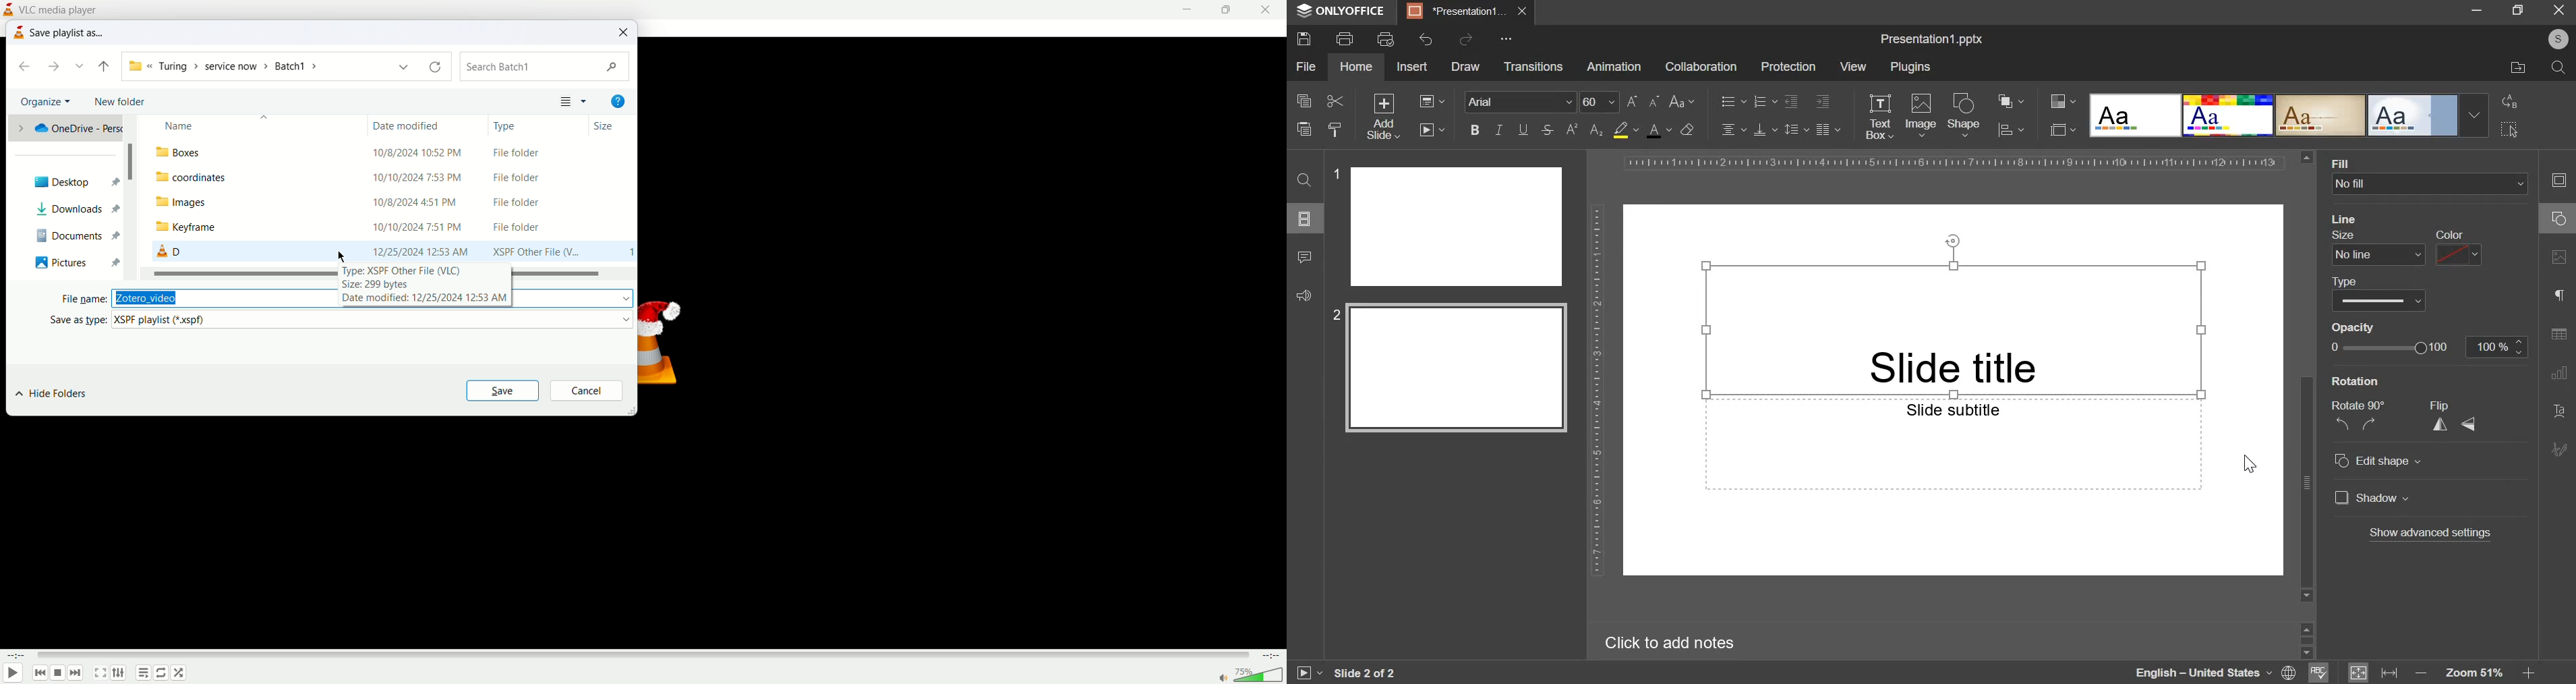  Describe the element at coordinates (59, 674) in the screenshot. I see `stop` at that location.